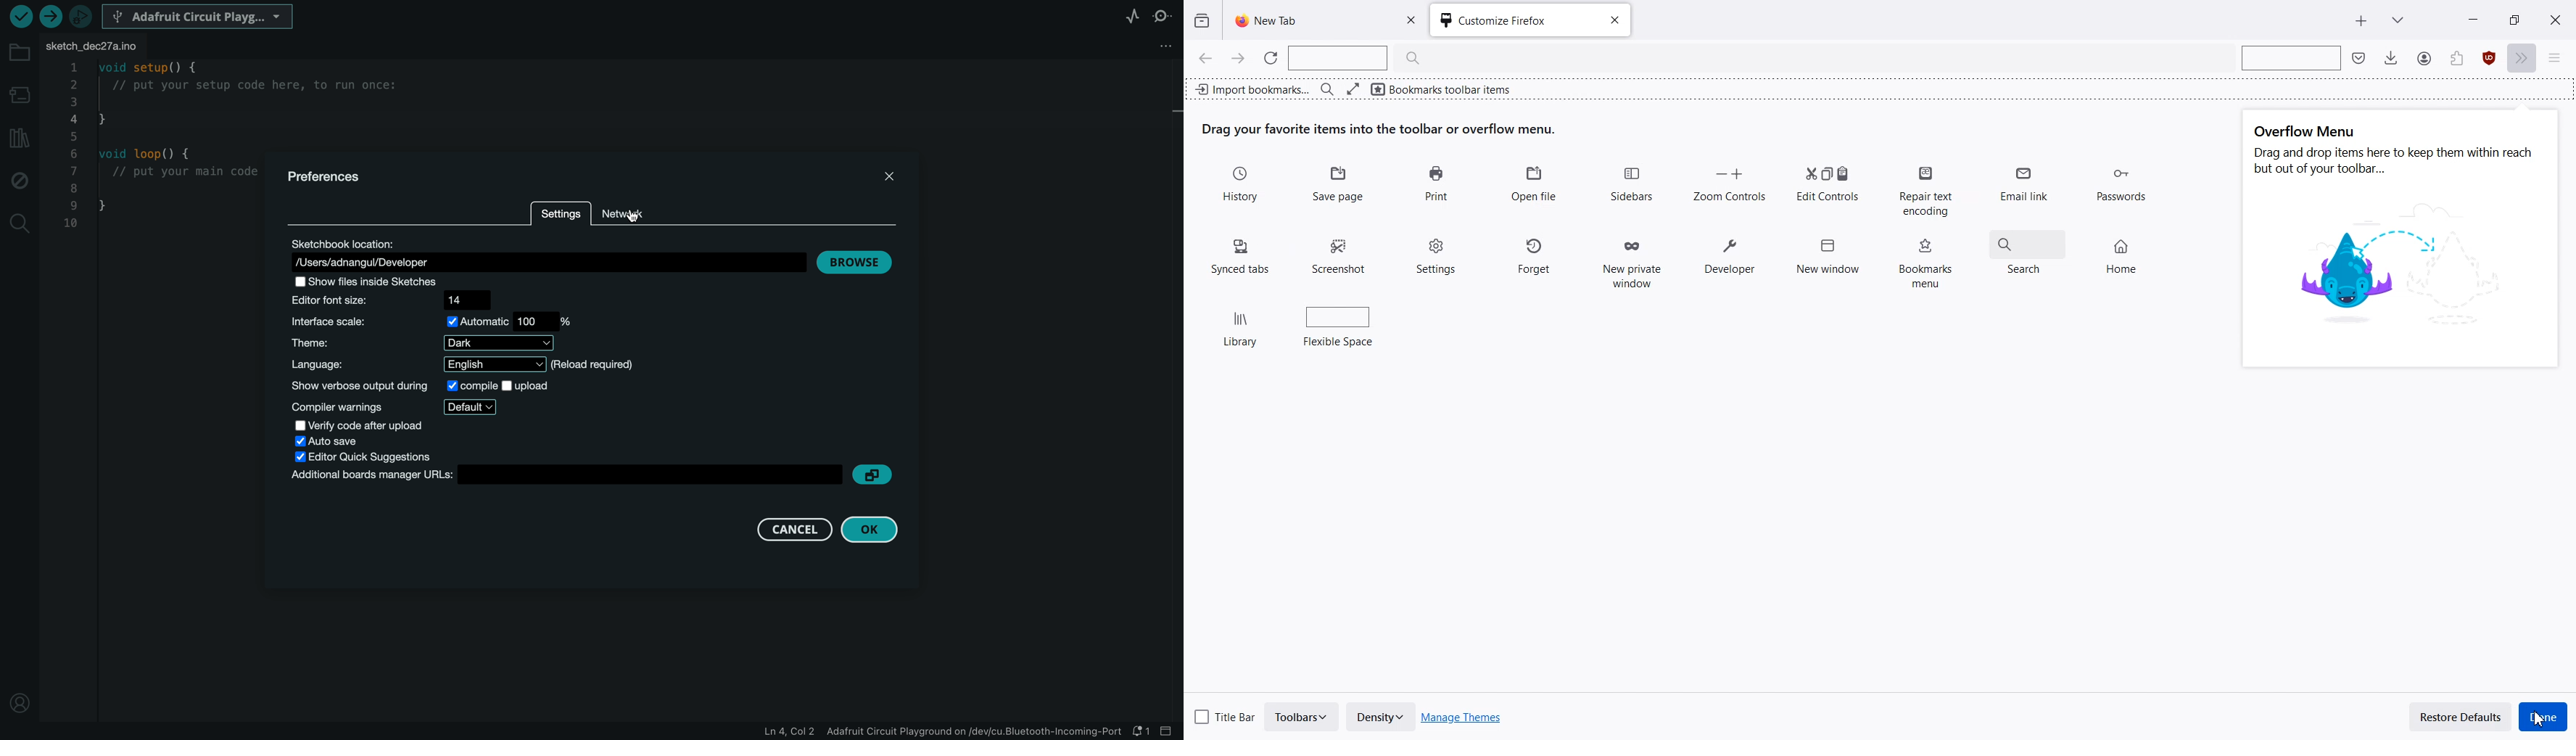 The height and width of the screenshot is (756, 2576). I want to click on Close, so click(2555, 19).